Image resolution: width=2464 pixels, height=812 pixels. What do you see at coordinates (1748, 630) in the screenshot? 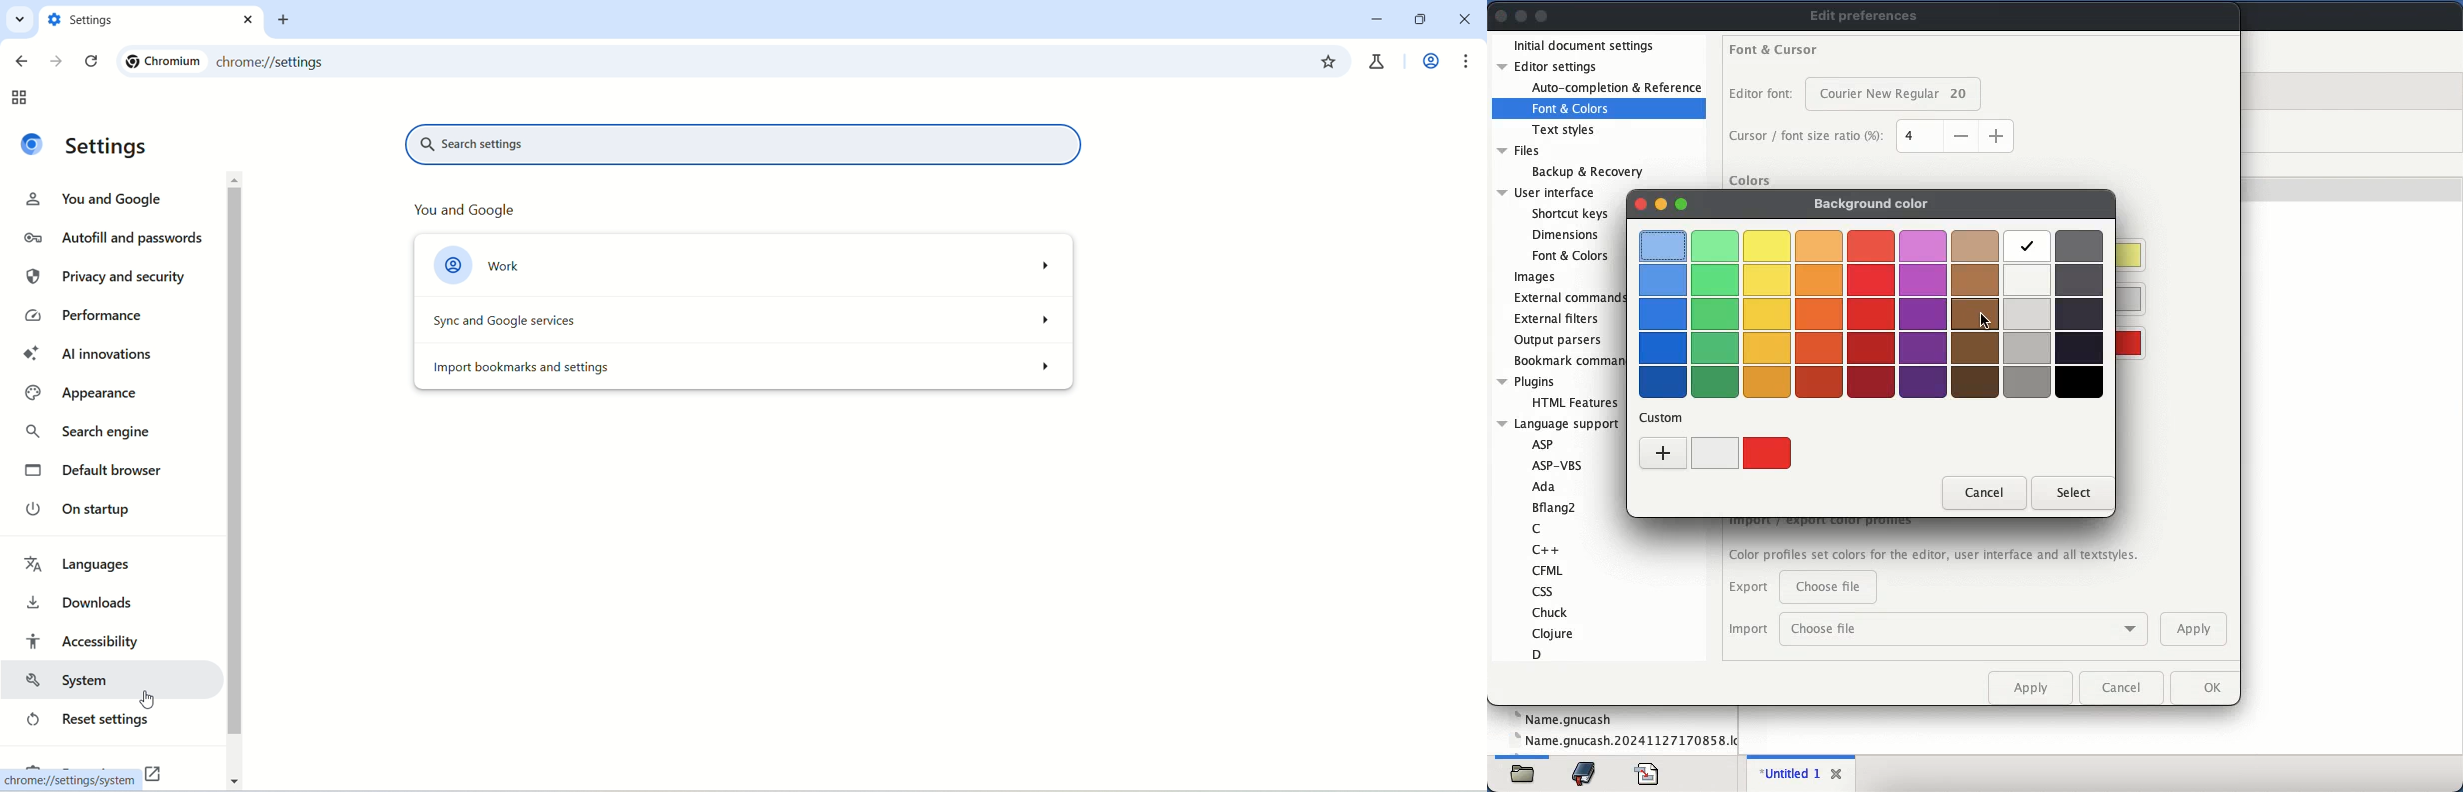
I see `import` at bounding box center [1748, 630].